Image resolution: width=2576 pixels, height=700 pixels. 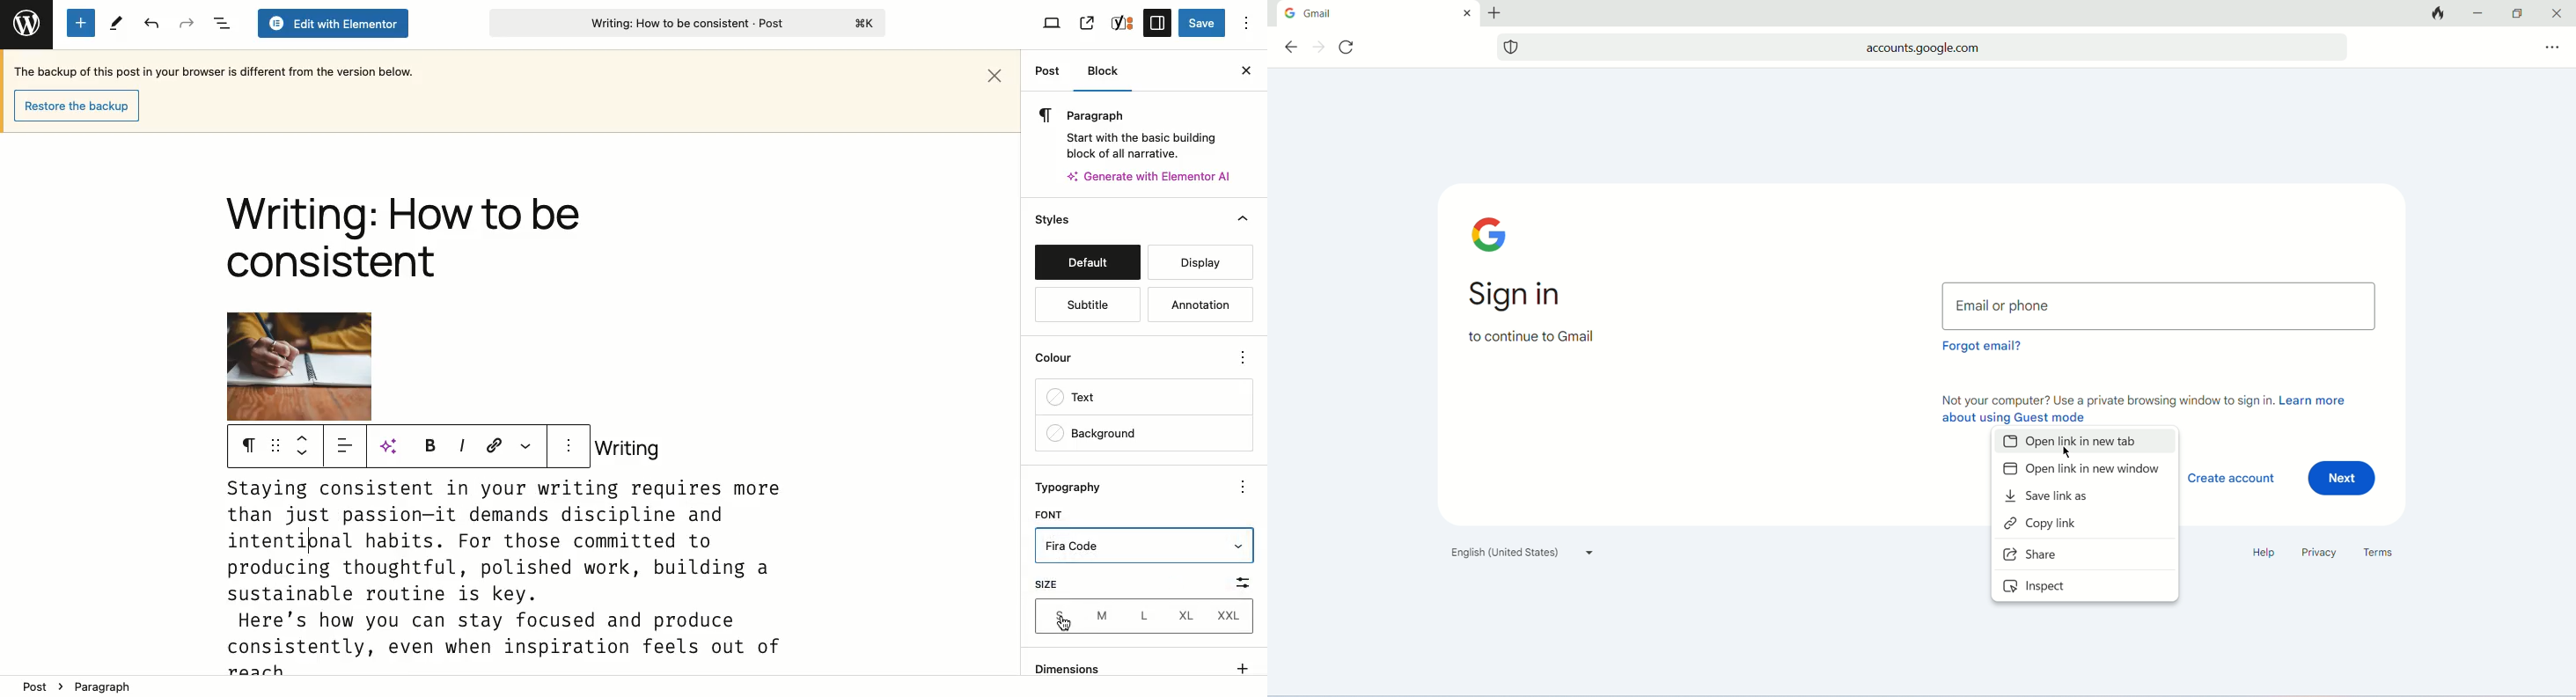 What do you see at coordinates (1047, 72) in the screenshot?
I see `Post` at bounding box center [1047, 72].